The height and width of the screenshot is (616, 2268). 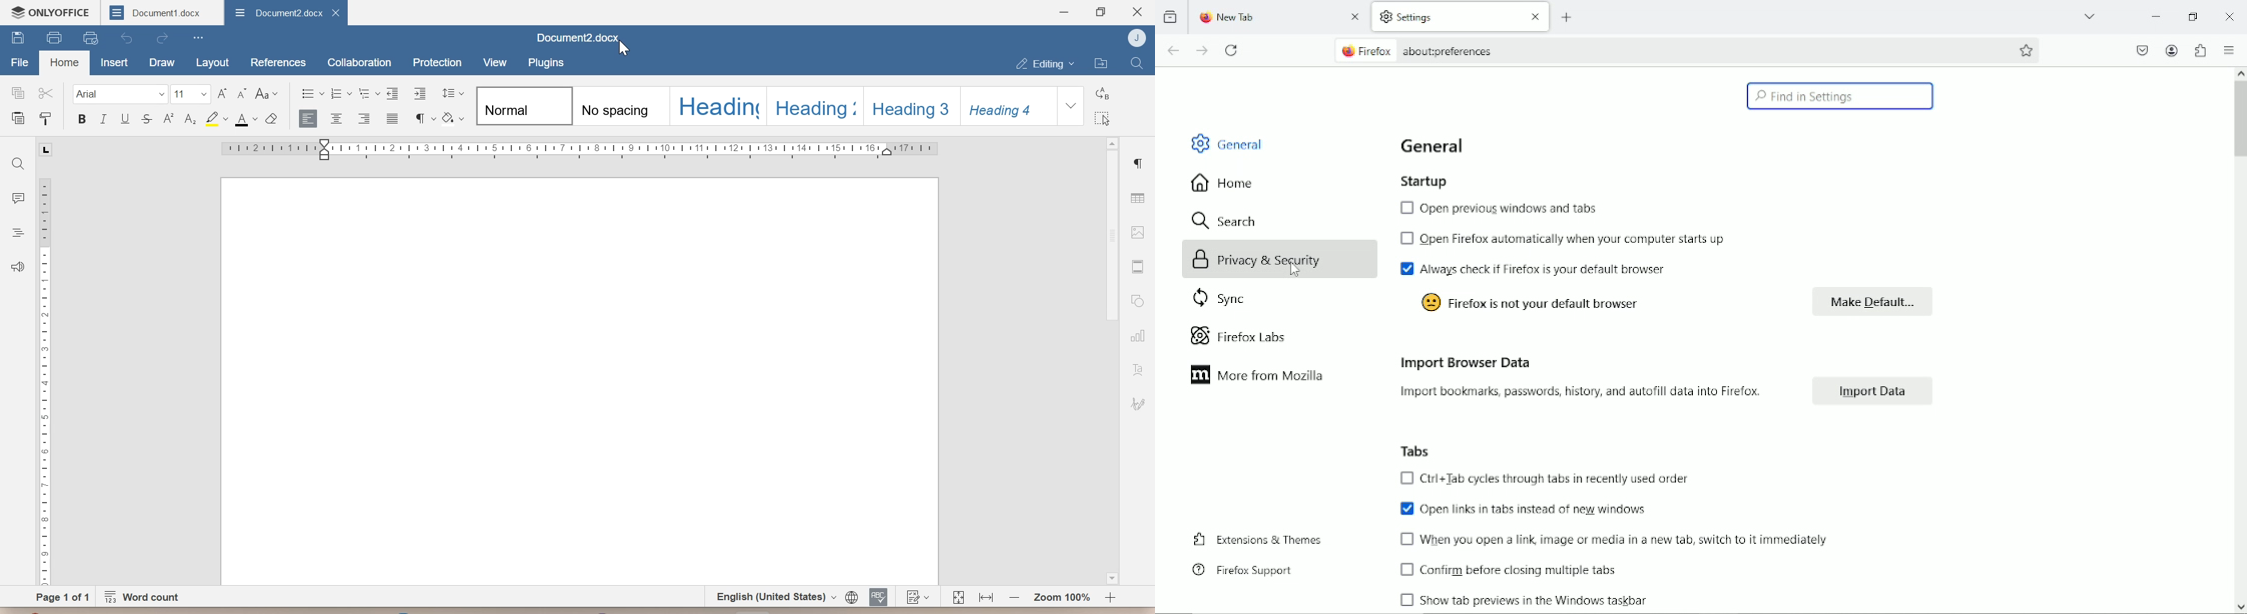 I want to click on Open file location, so click(x=1103, y=63).